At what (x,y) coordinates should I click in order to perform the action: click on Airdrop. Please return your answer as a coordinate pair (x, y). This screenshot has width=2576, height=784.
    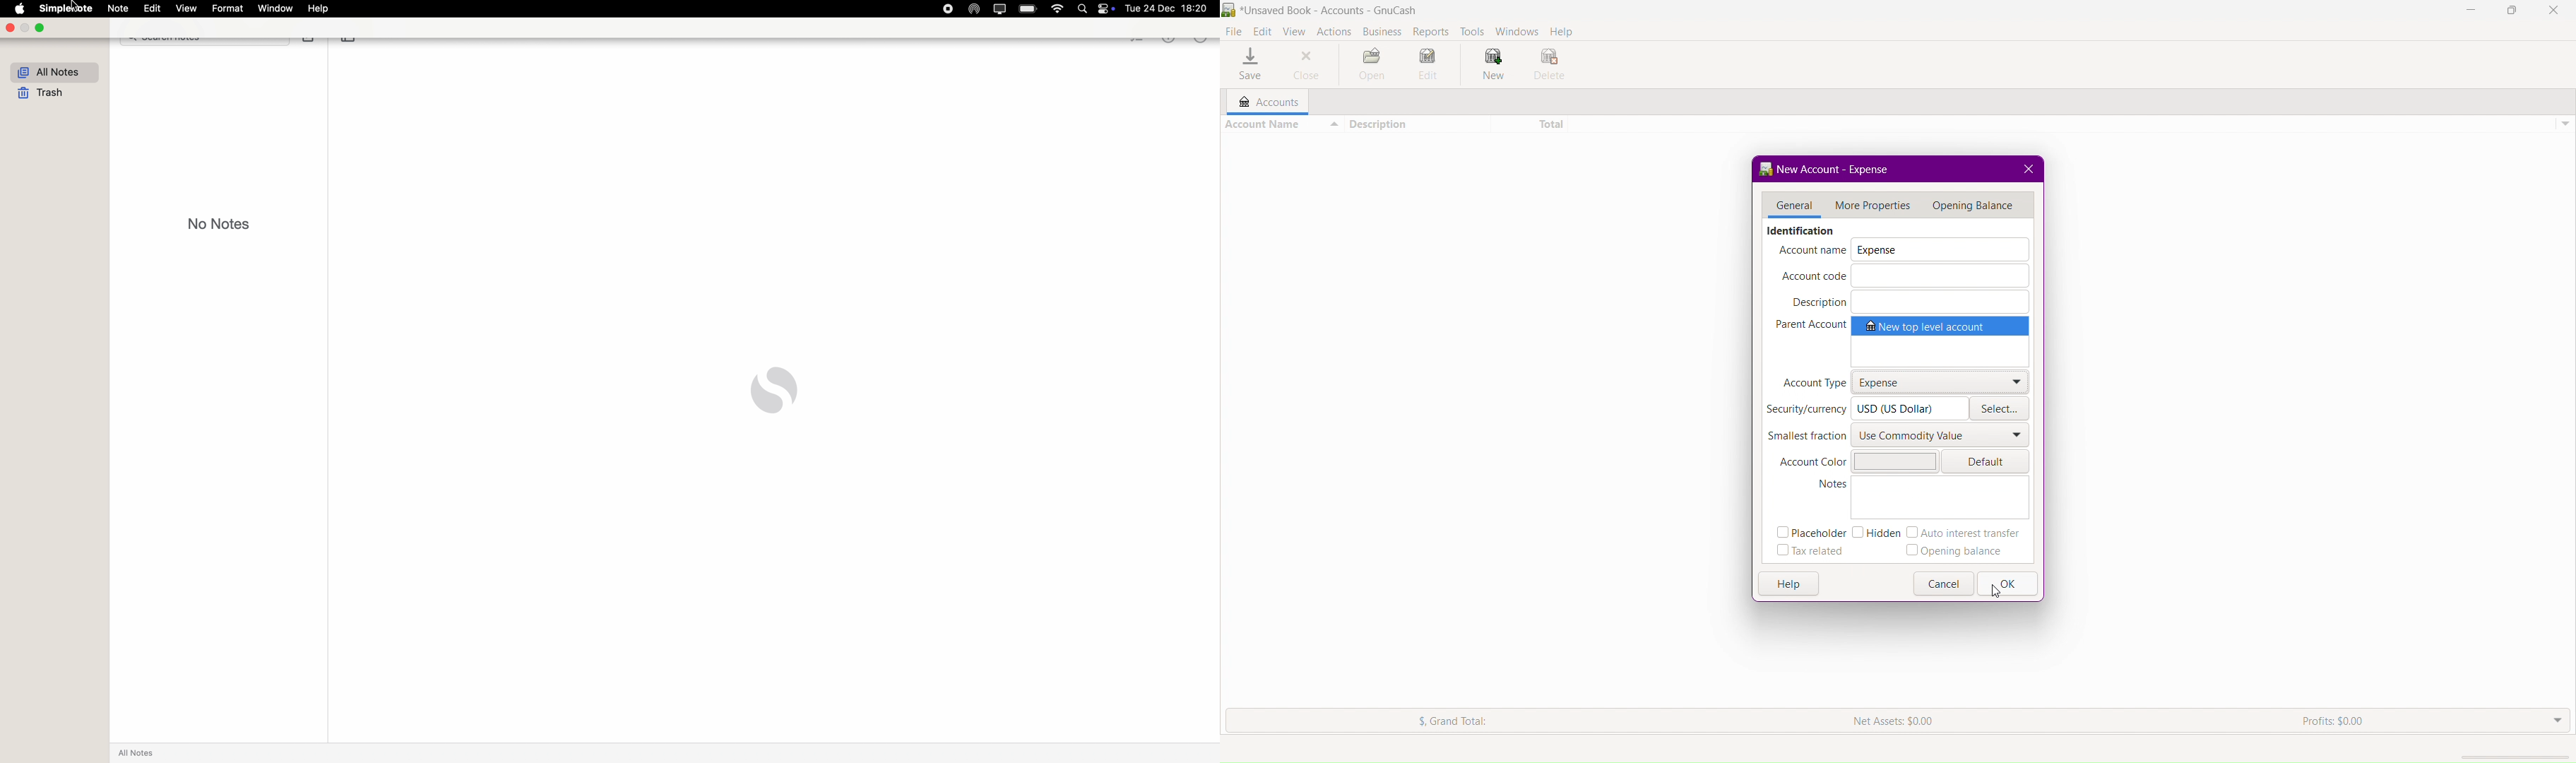
    Looking at the image, I should click on (972, 8).